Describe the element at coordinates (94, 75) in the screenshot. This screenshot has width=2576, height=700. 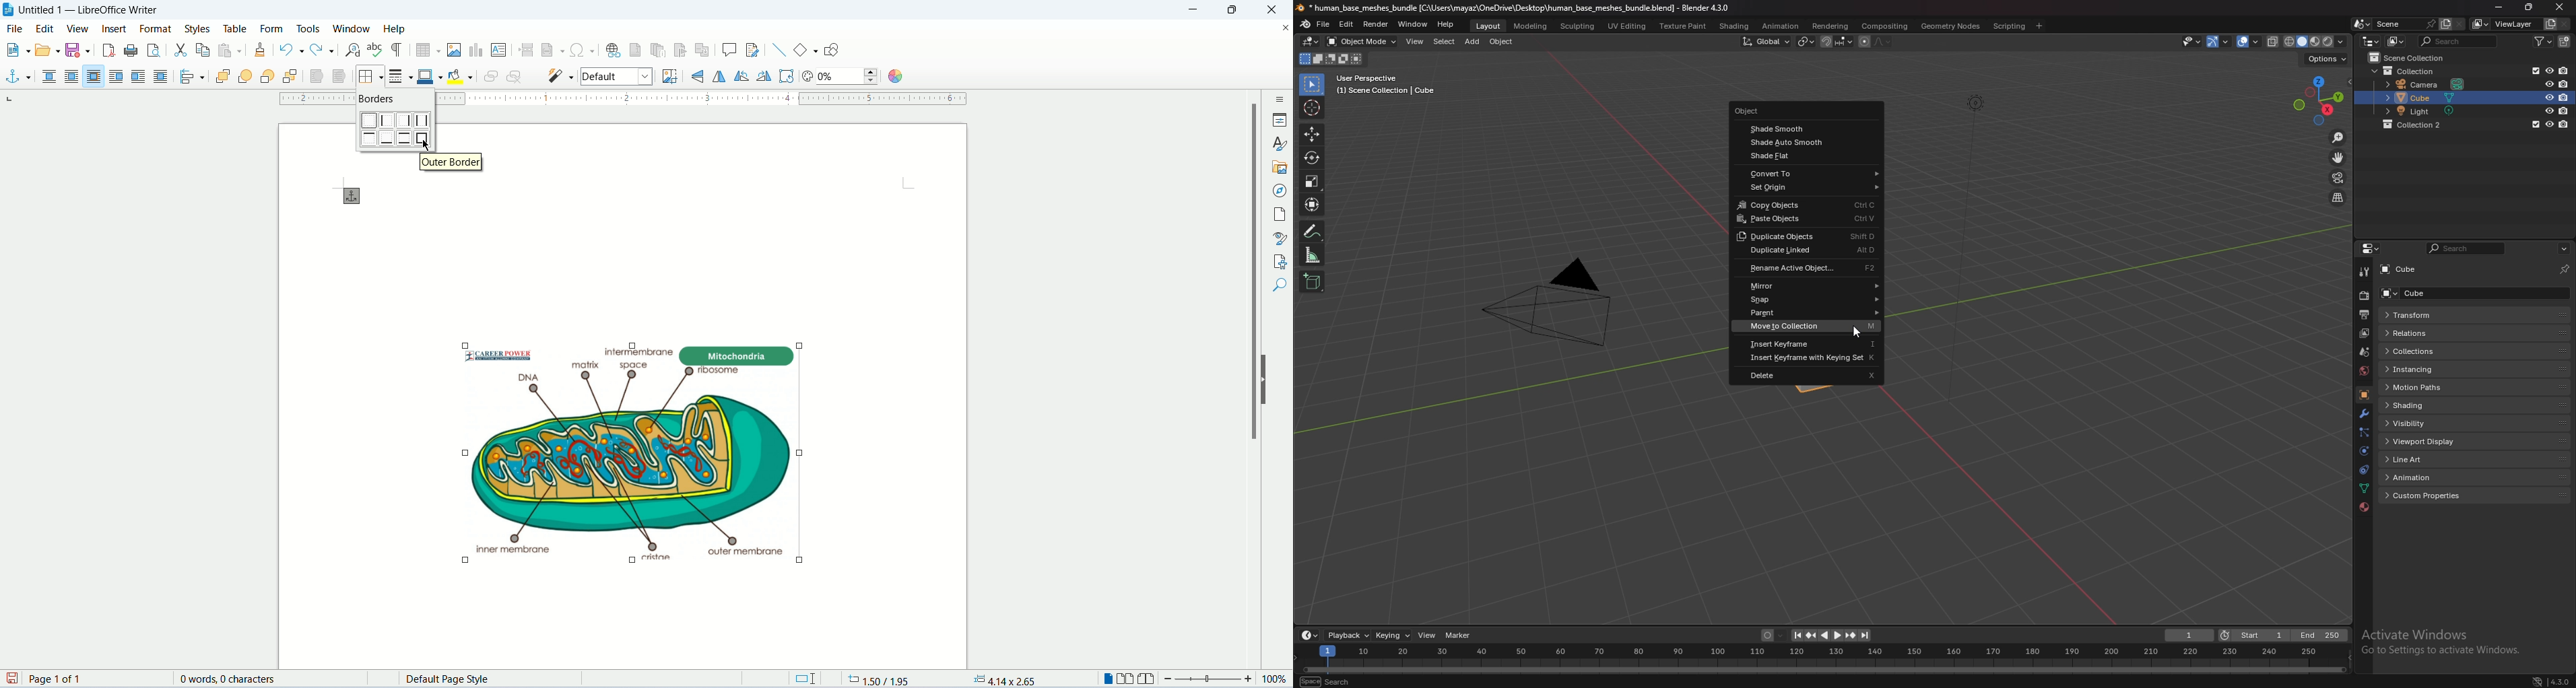
I see `optimal` at that location.